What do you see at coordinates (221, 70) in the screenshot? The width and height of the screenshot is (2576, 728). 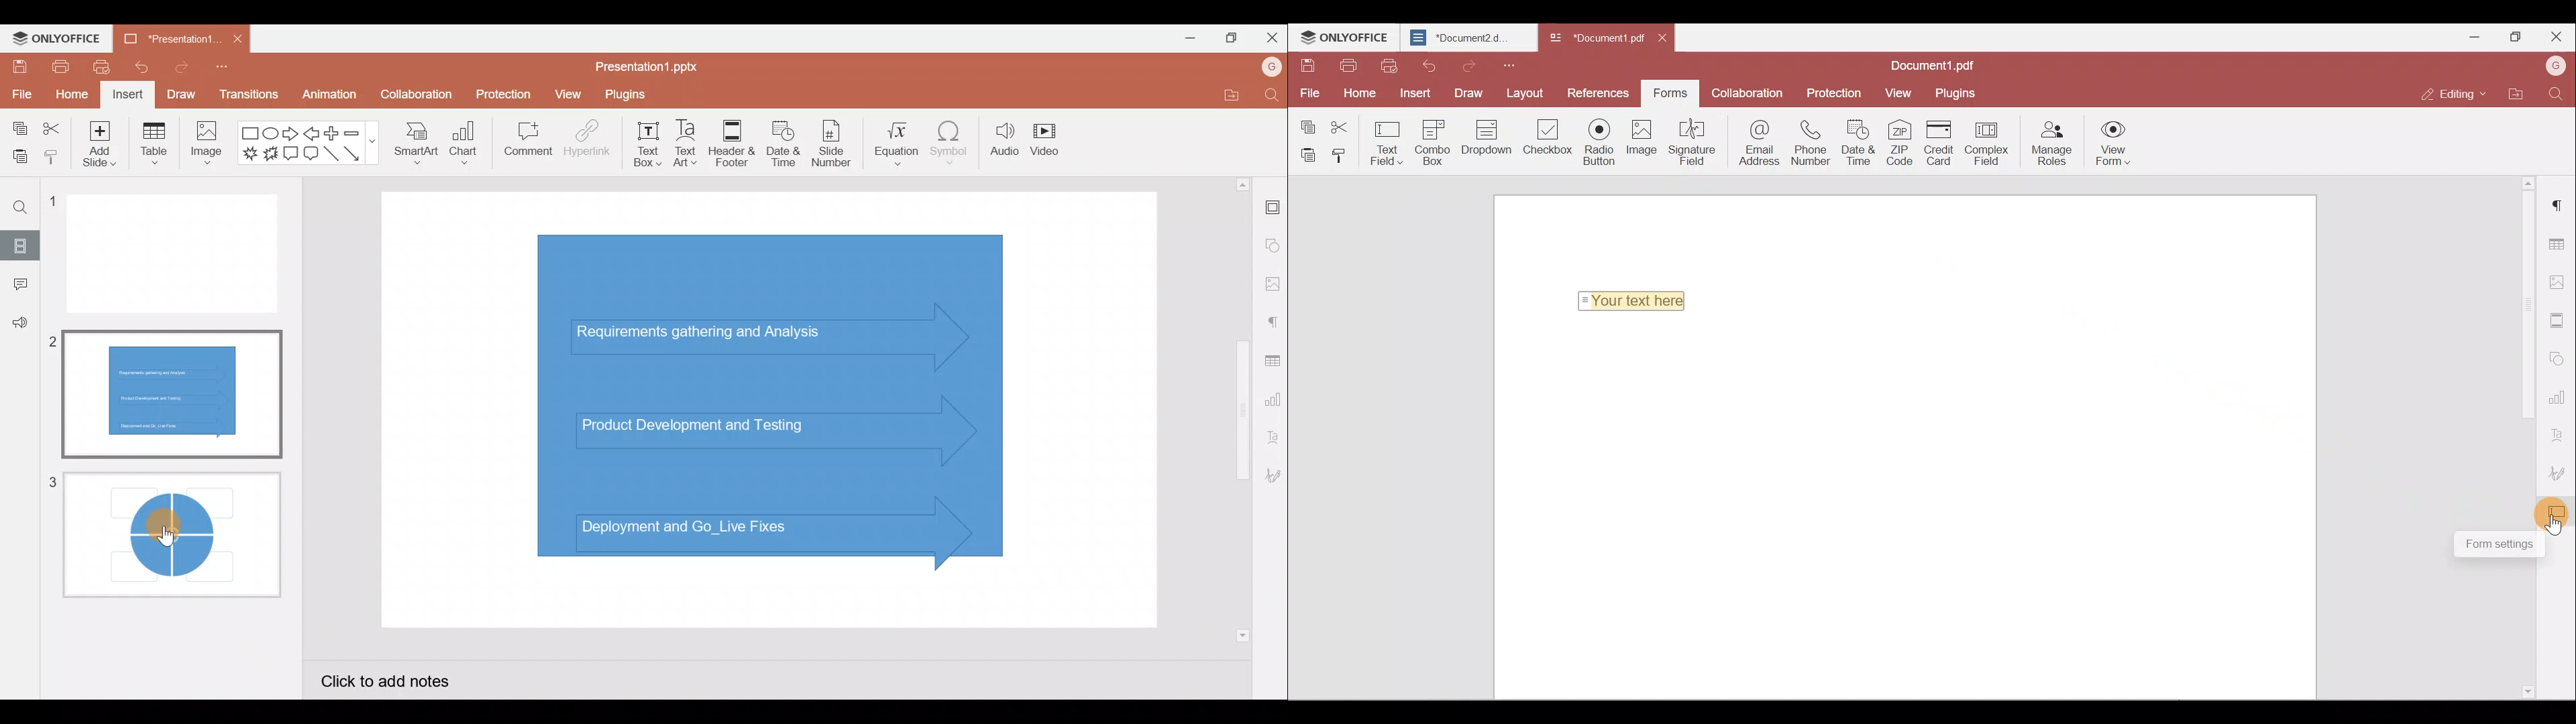 I see `Customize quick access toolbar` at bounding box center [221, 70].